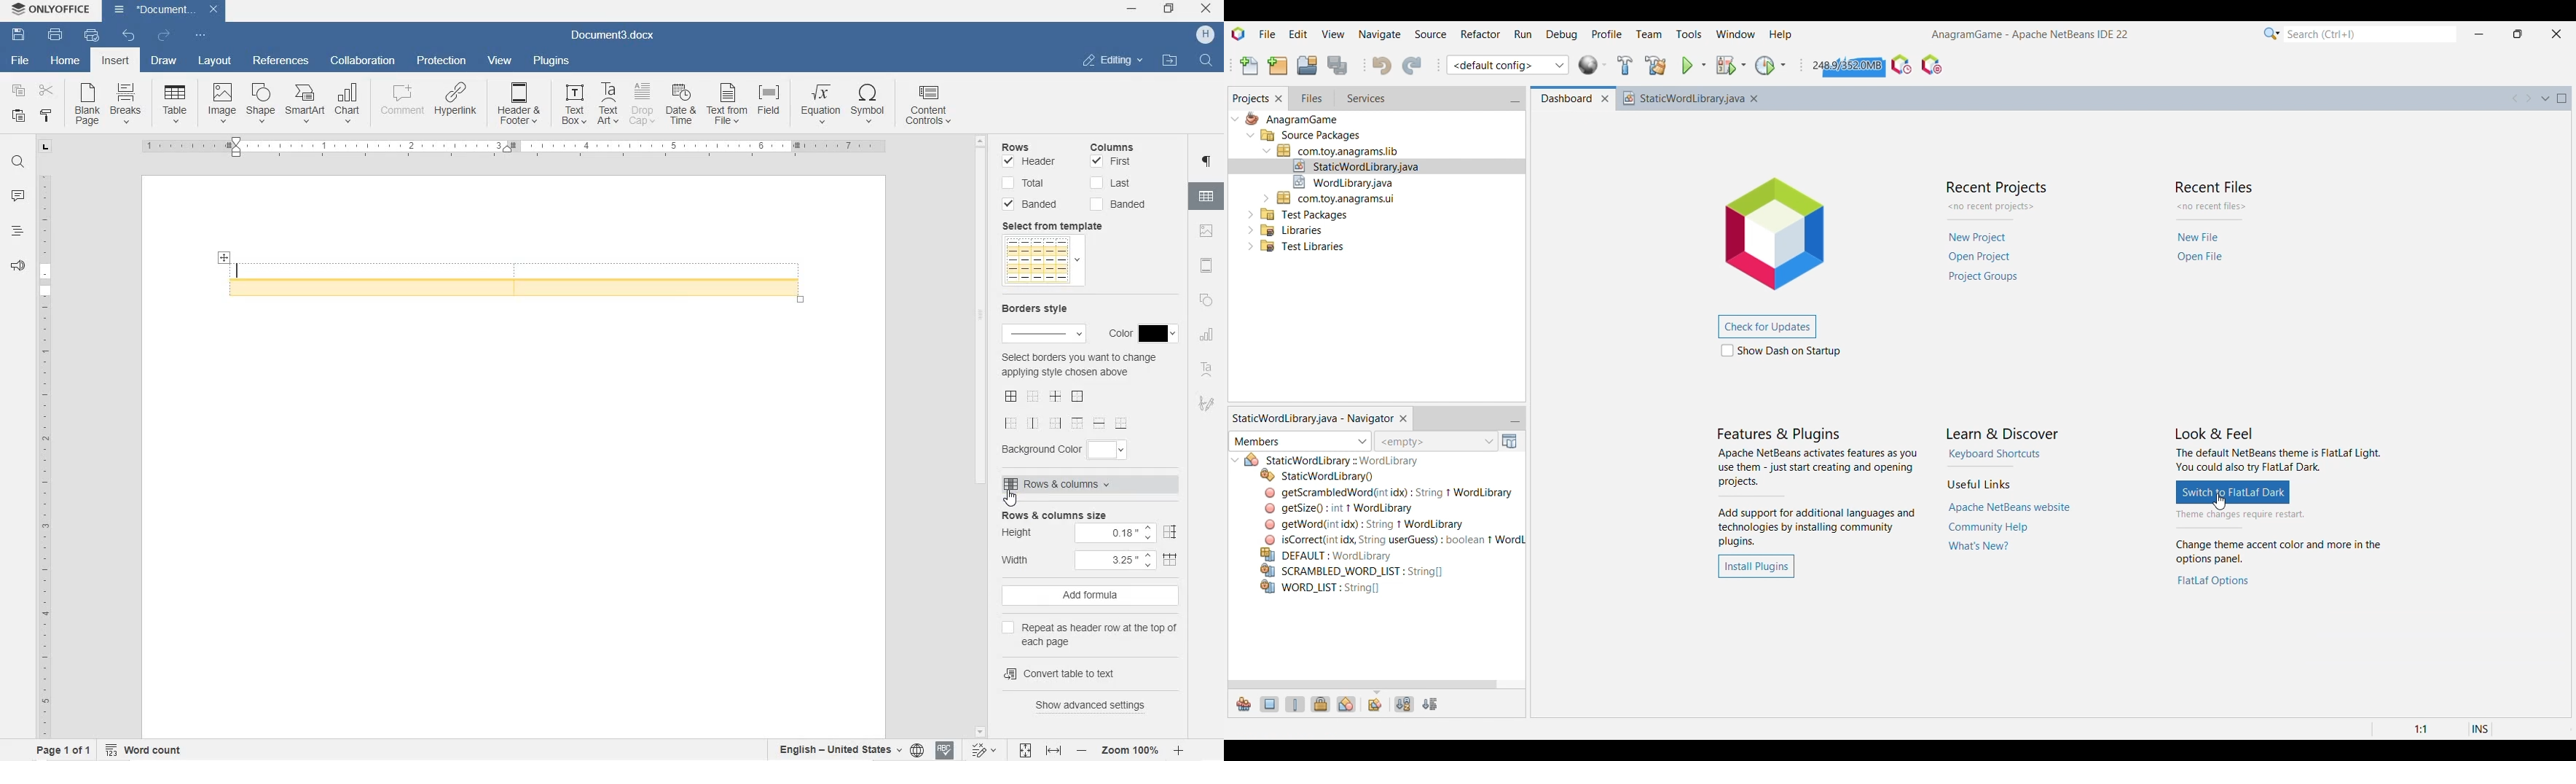 The image size is (2576, 784). What do you see at coordinates (520, 106) in the screenshot?
I see `Header & Footer` at bounding box center [520, 106].